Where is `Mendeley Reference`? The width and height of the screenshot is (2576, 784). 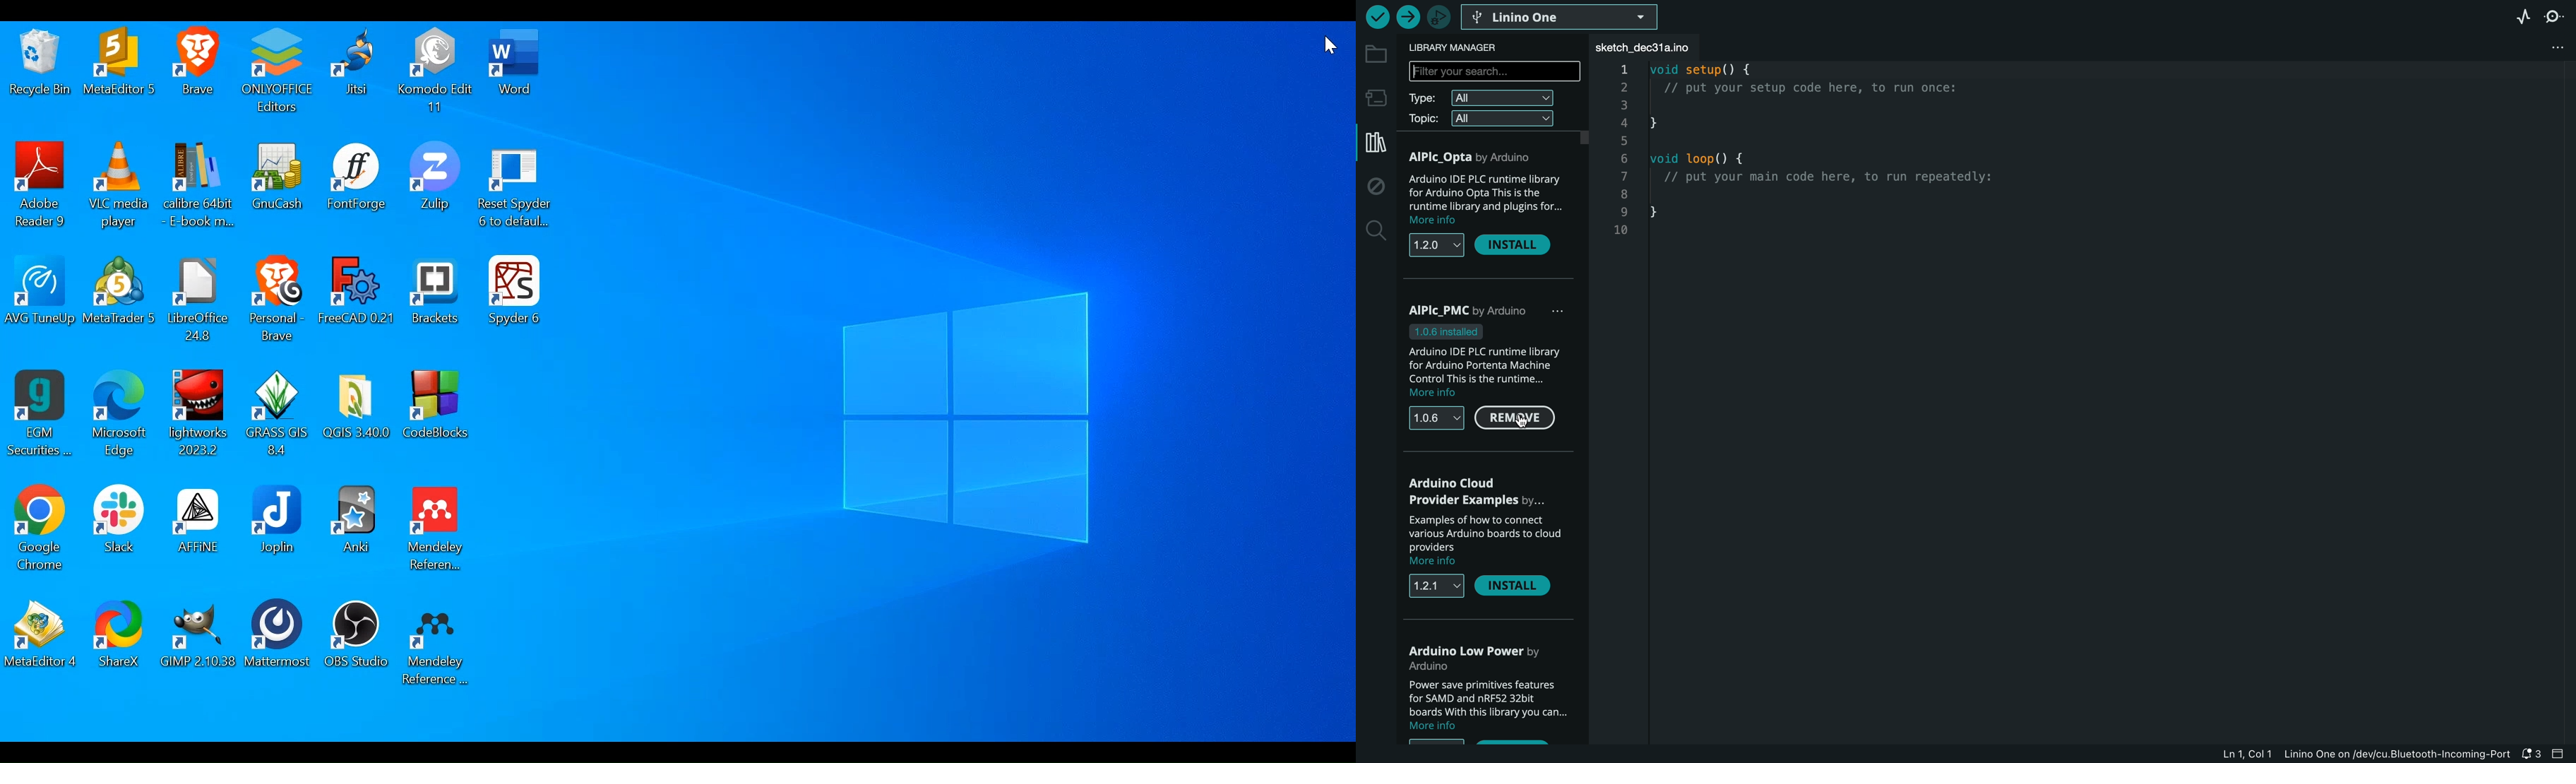
Mendeley Reference is located at coordinates (435, 645).